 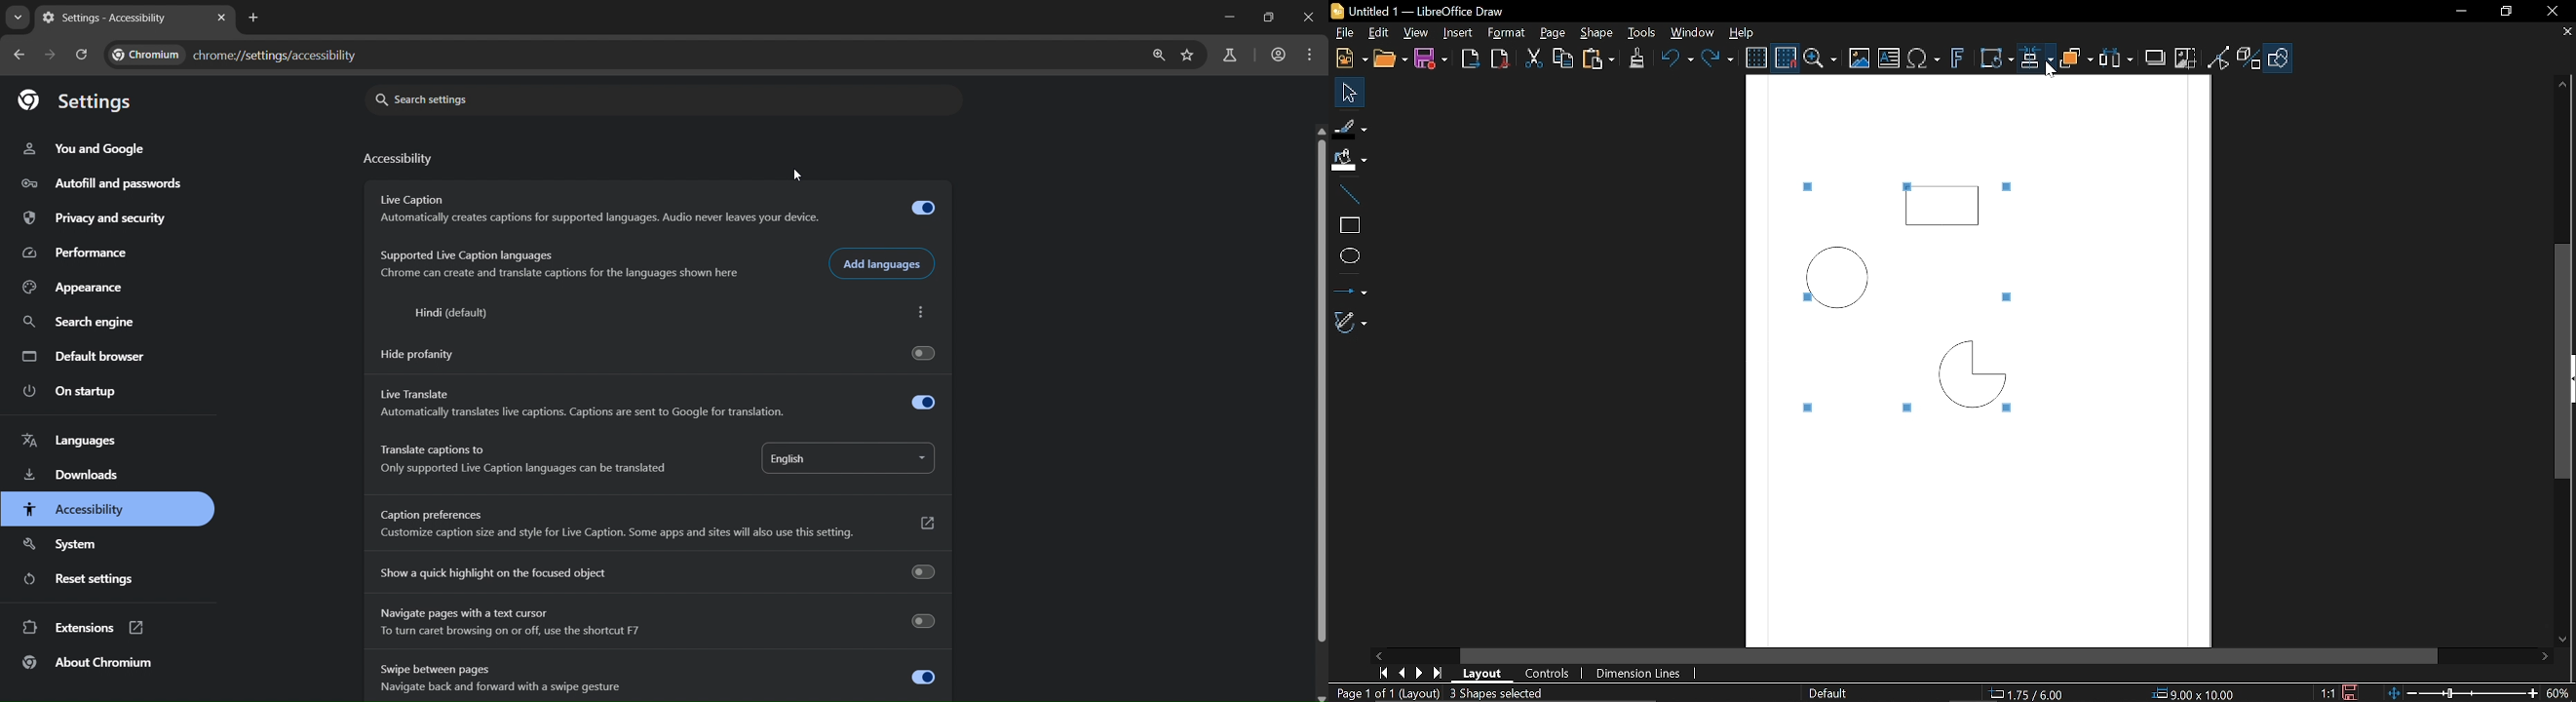 What do you see at coordinates (1804, 297) in the screenshot?
I see `Tiny square marked around the selected objects` at bounding box center [1804, 297].